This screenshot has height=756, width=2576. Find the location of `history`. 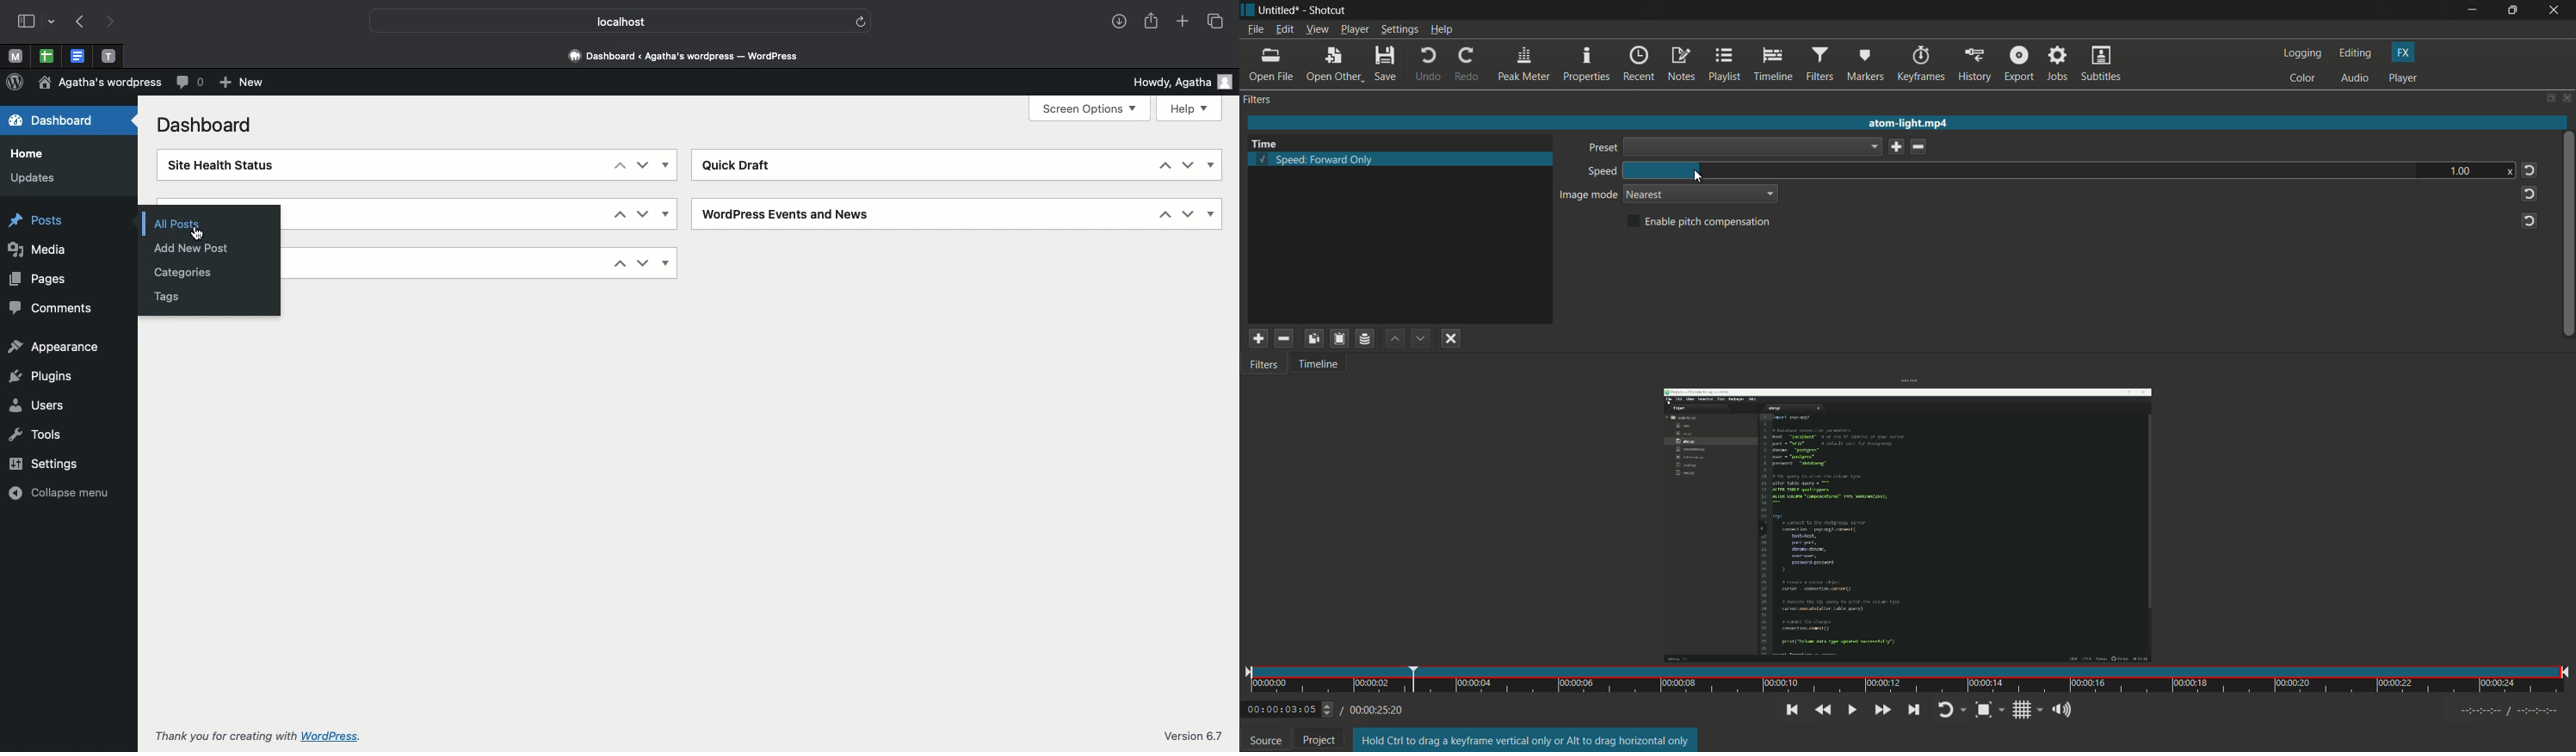

history is located at coordinates (1974, 65).